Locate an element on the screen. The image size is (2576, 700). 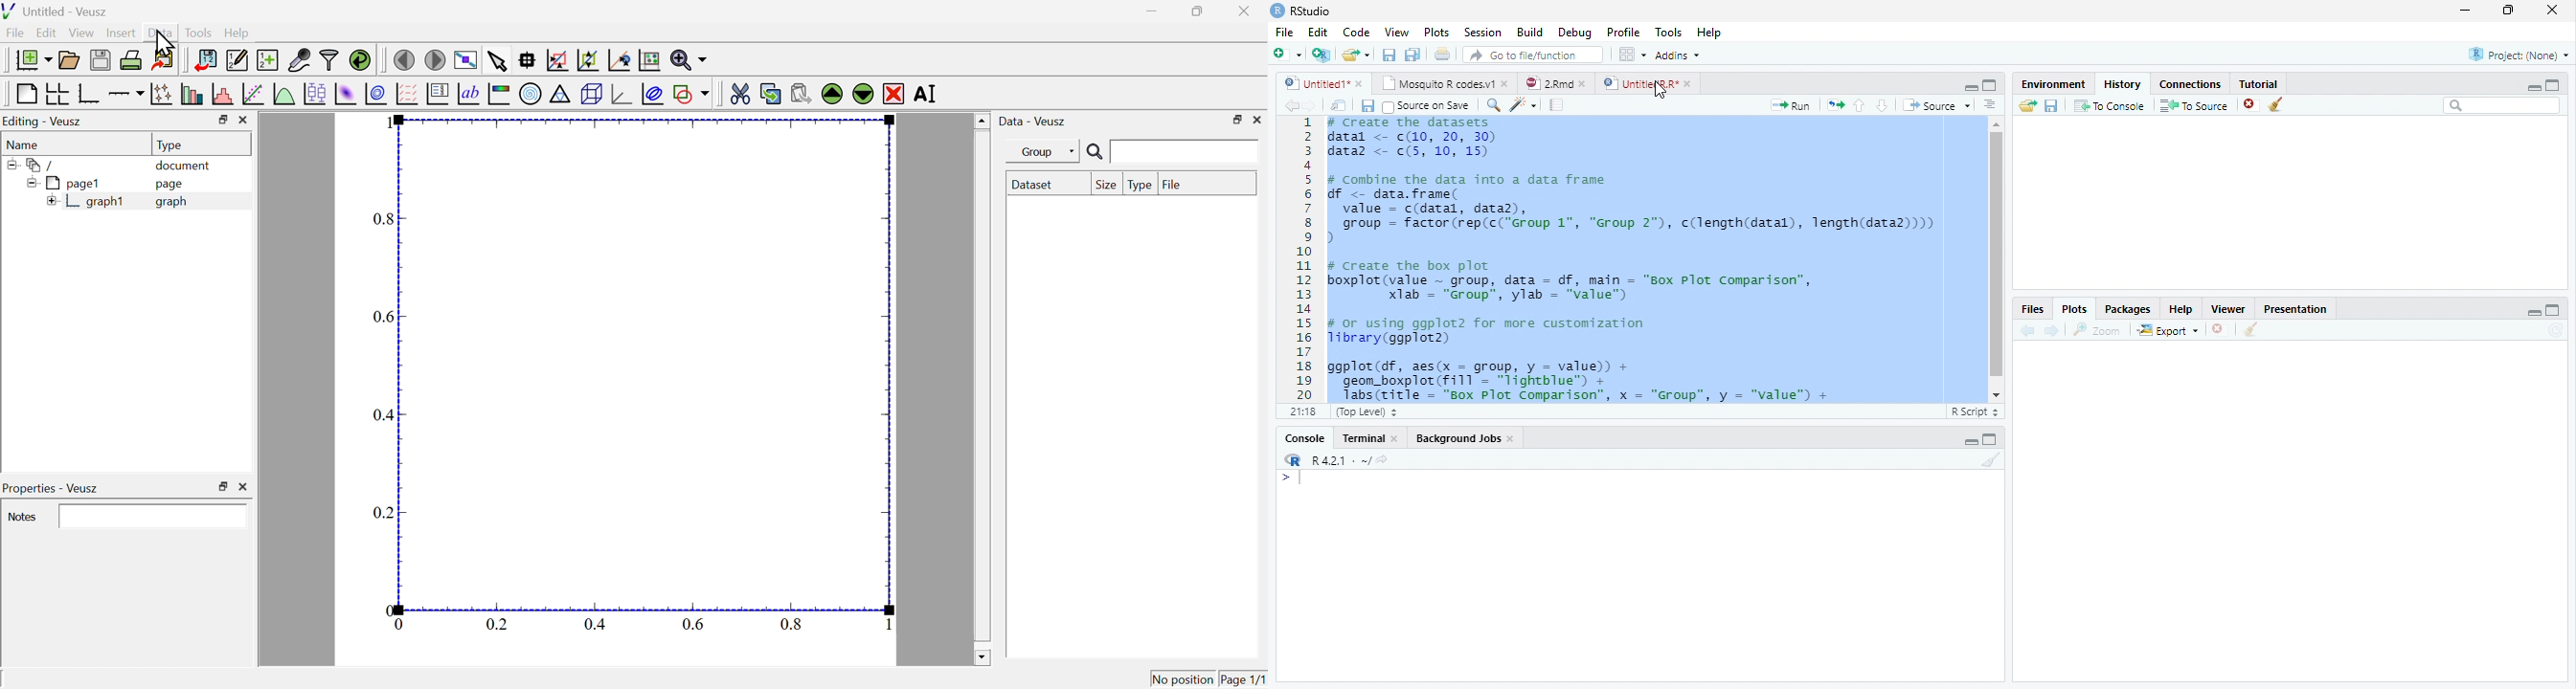
plot a vector field is located at coordinates (407, 94).